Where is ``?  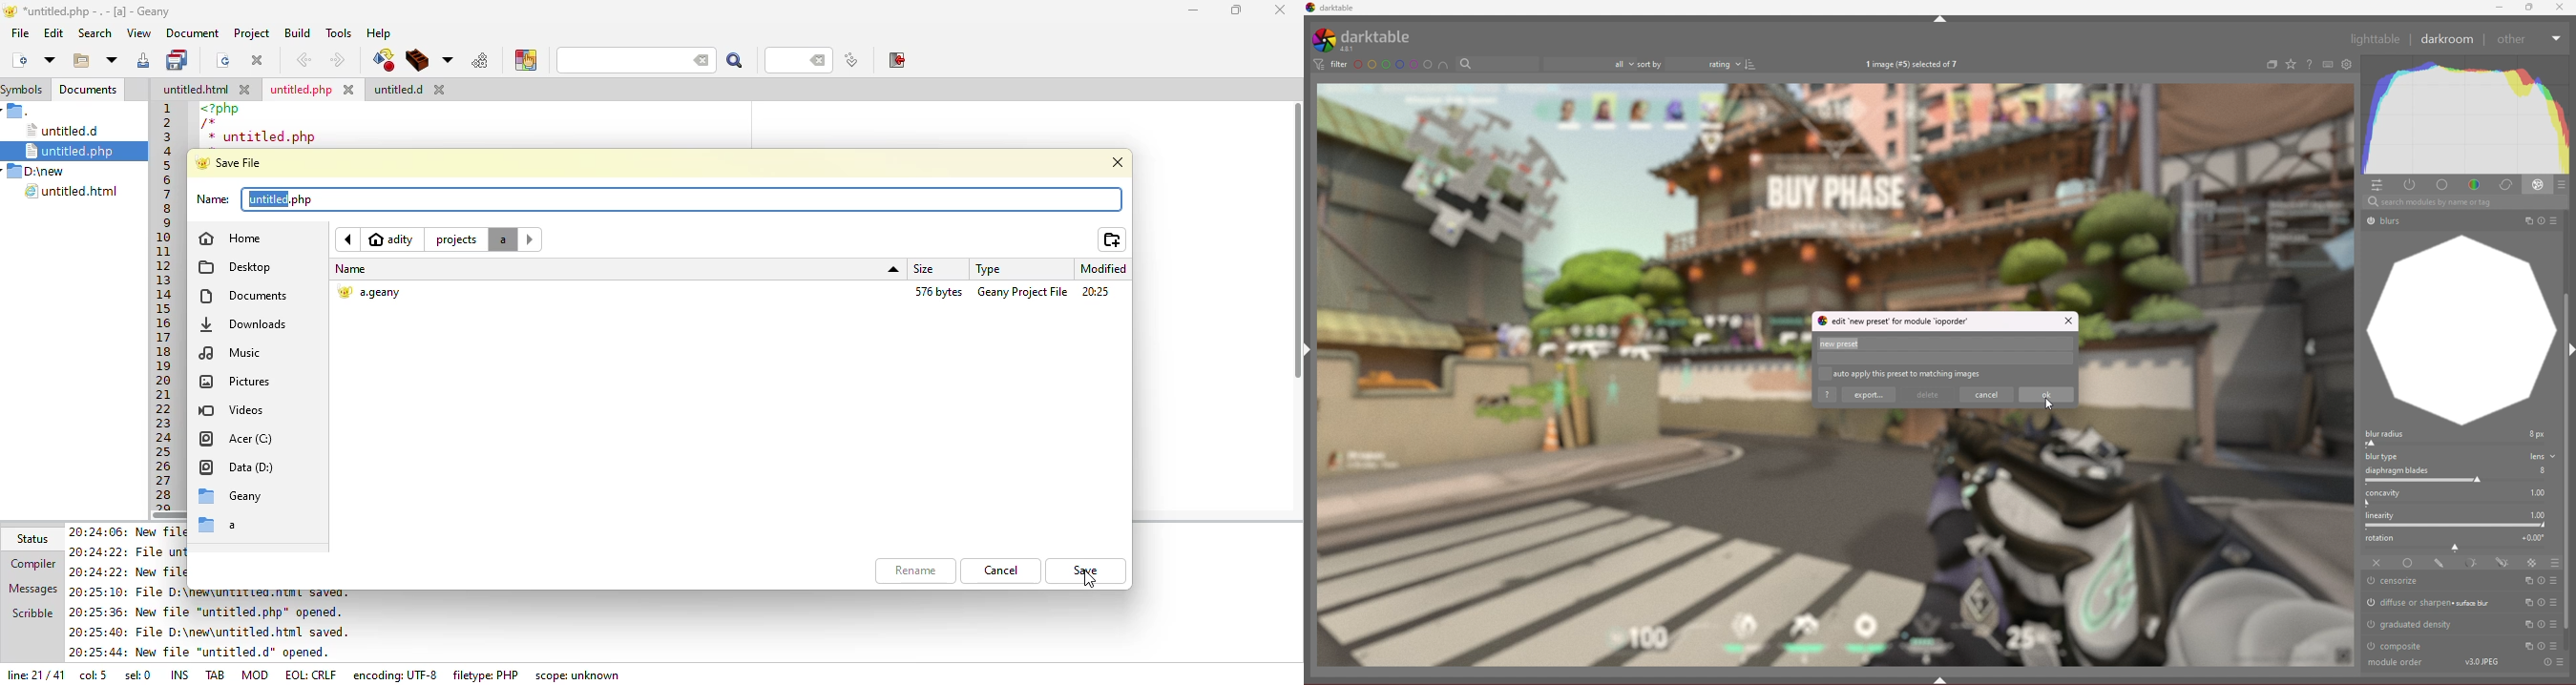  is located at coordinates (2544, 221).